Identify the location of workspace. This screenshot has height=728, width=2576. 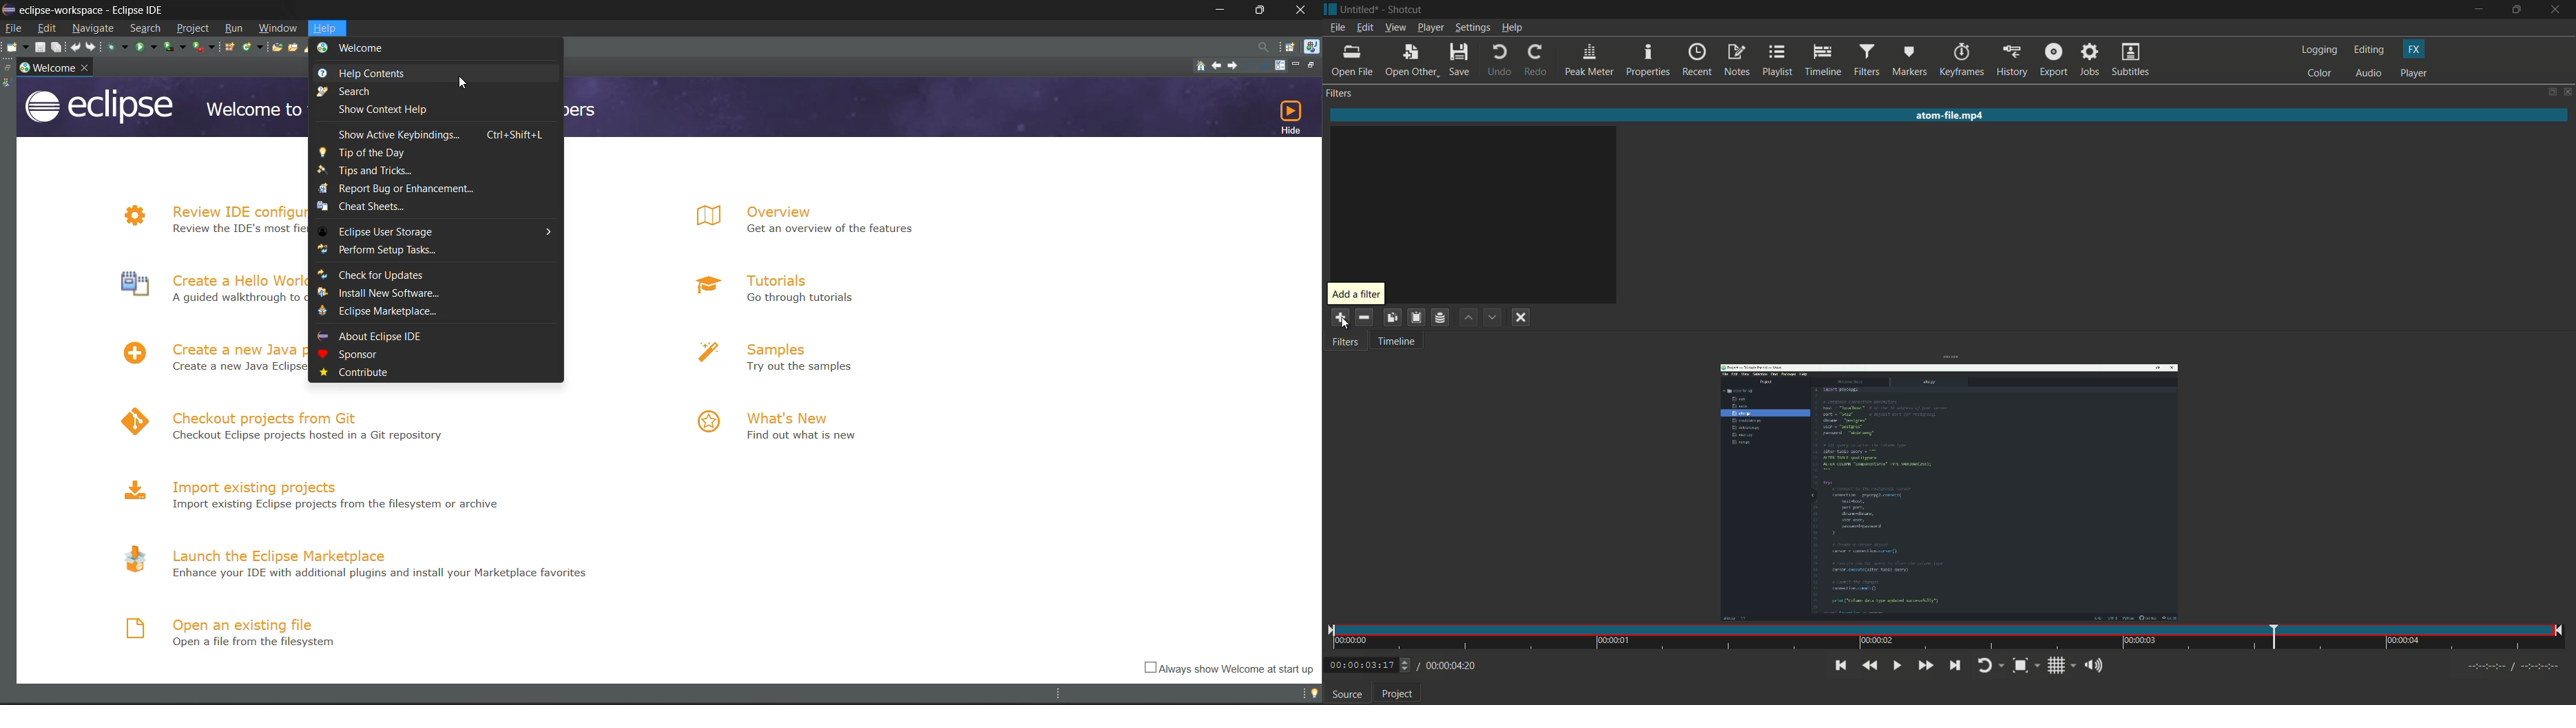
(55, 68).